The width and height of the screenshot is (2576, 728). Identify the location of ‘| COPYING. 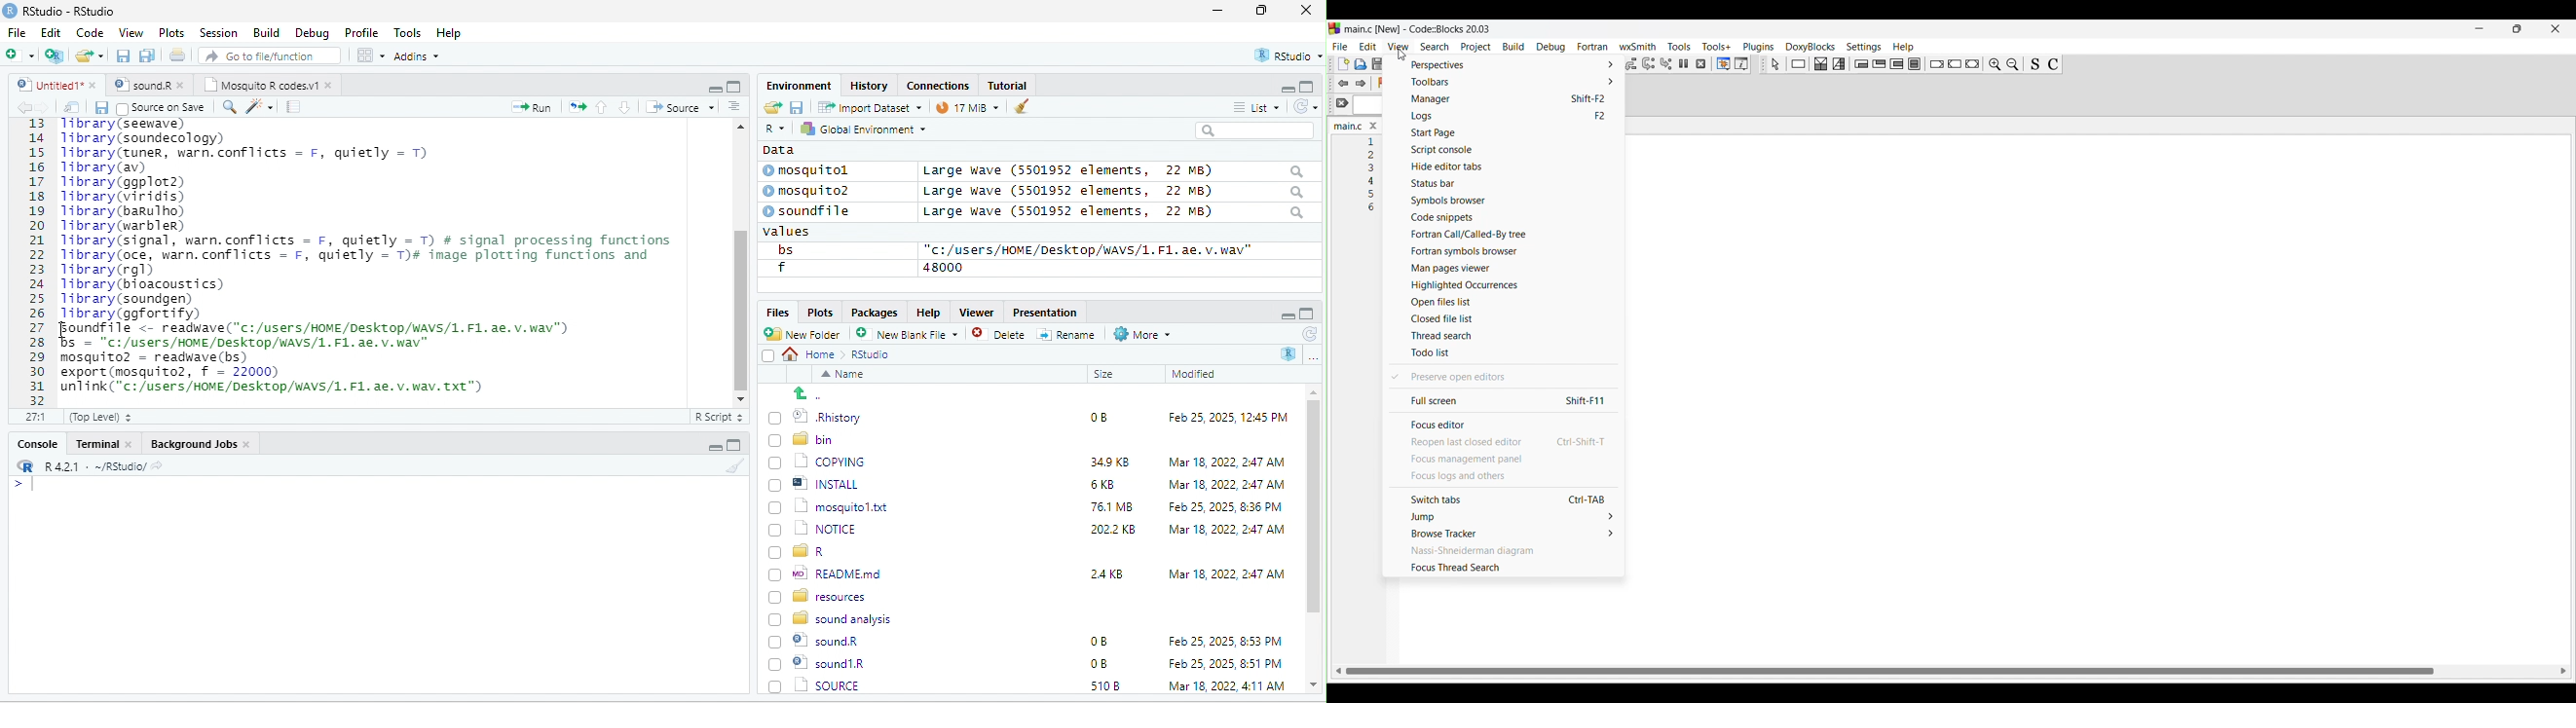
(817, 461).